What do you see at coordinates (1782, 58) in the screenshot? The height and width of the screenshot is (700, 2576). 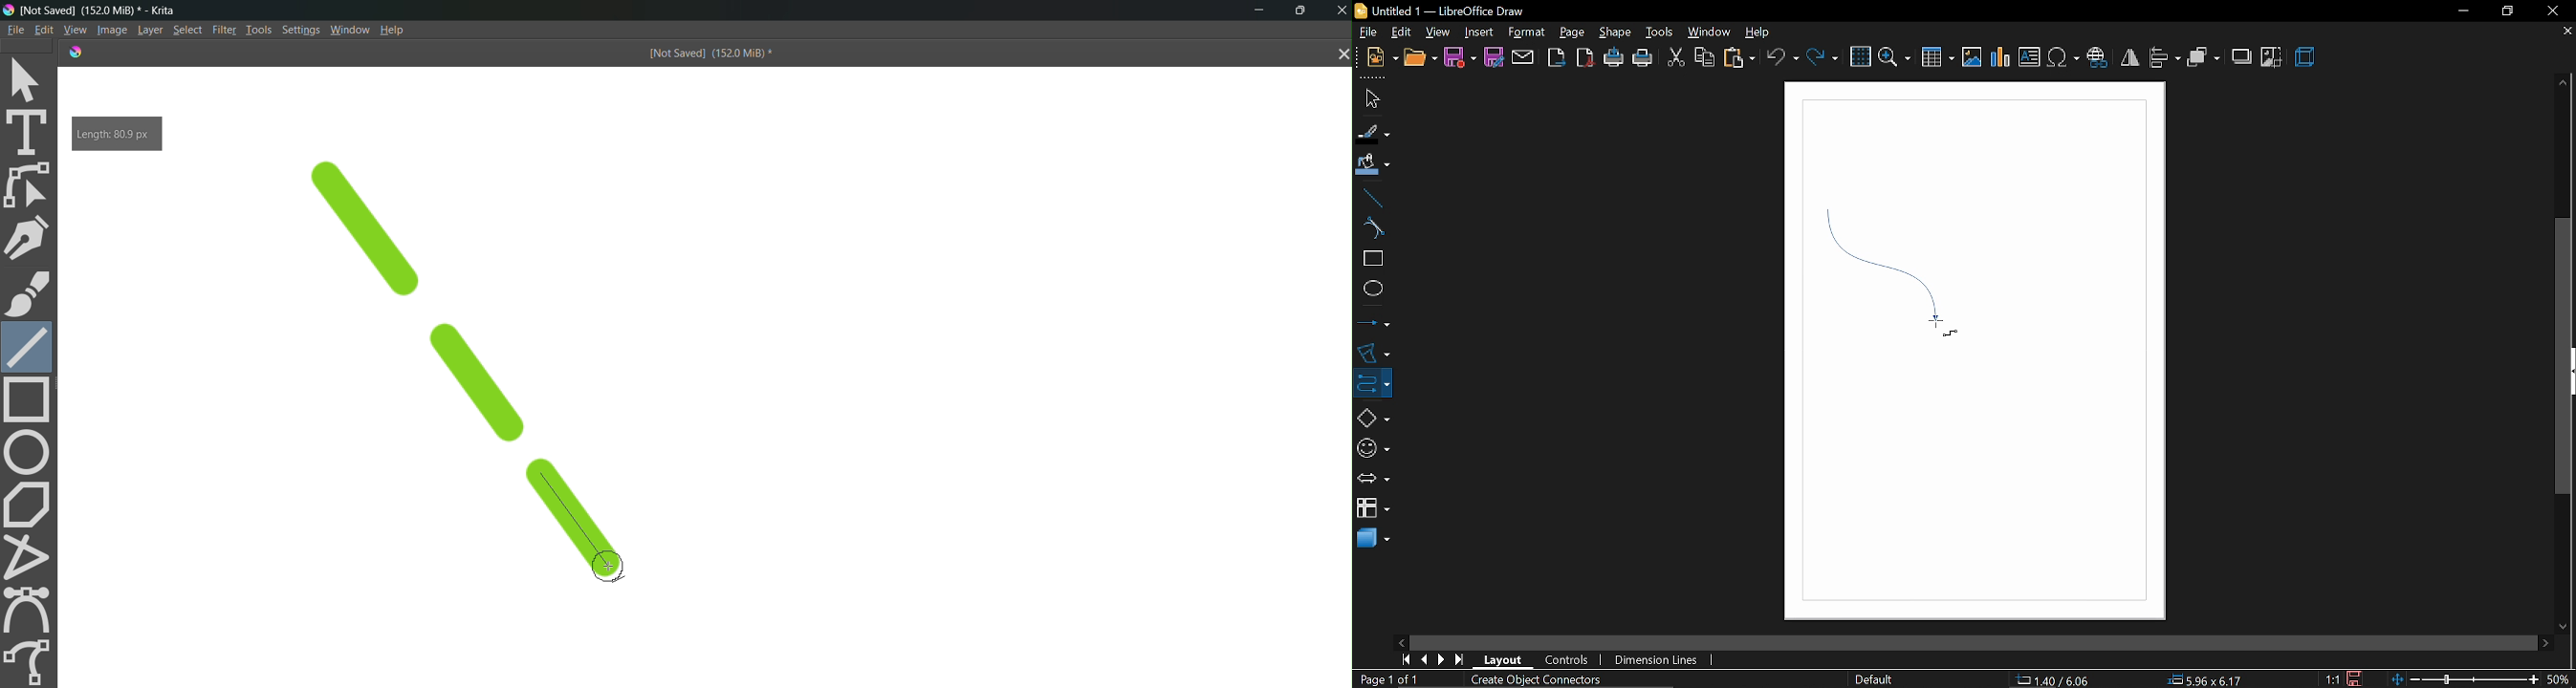 I see `undo` at bounding box center [1782, 58].